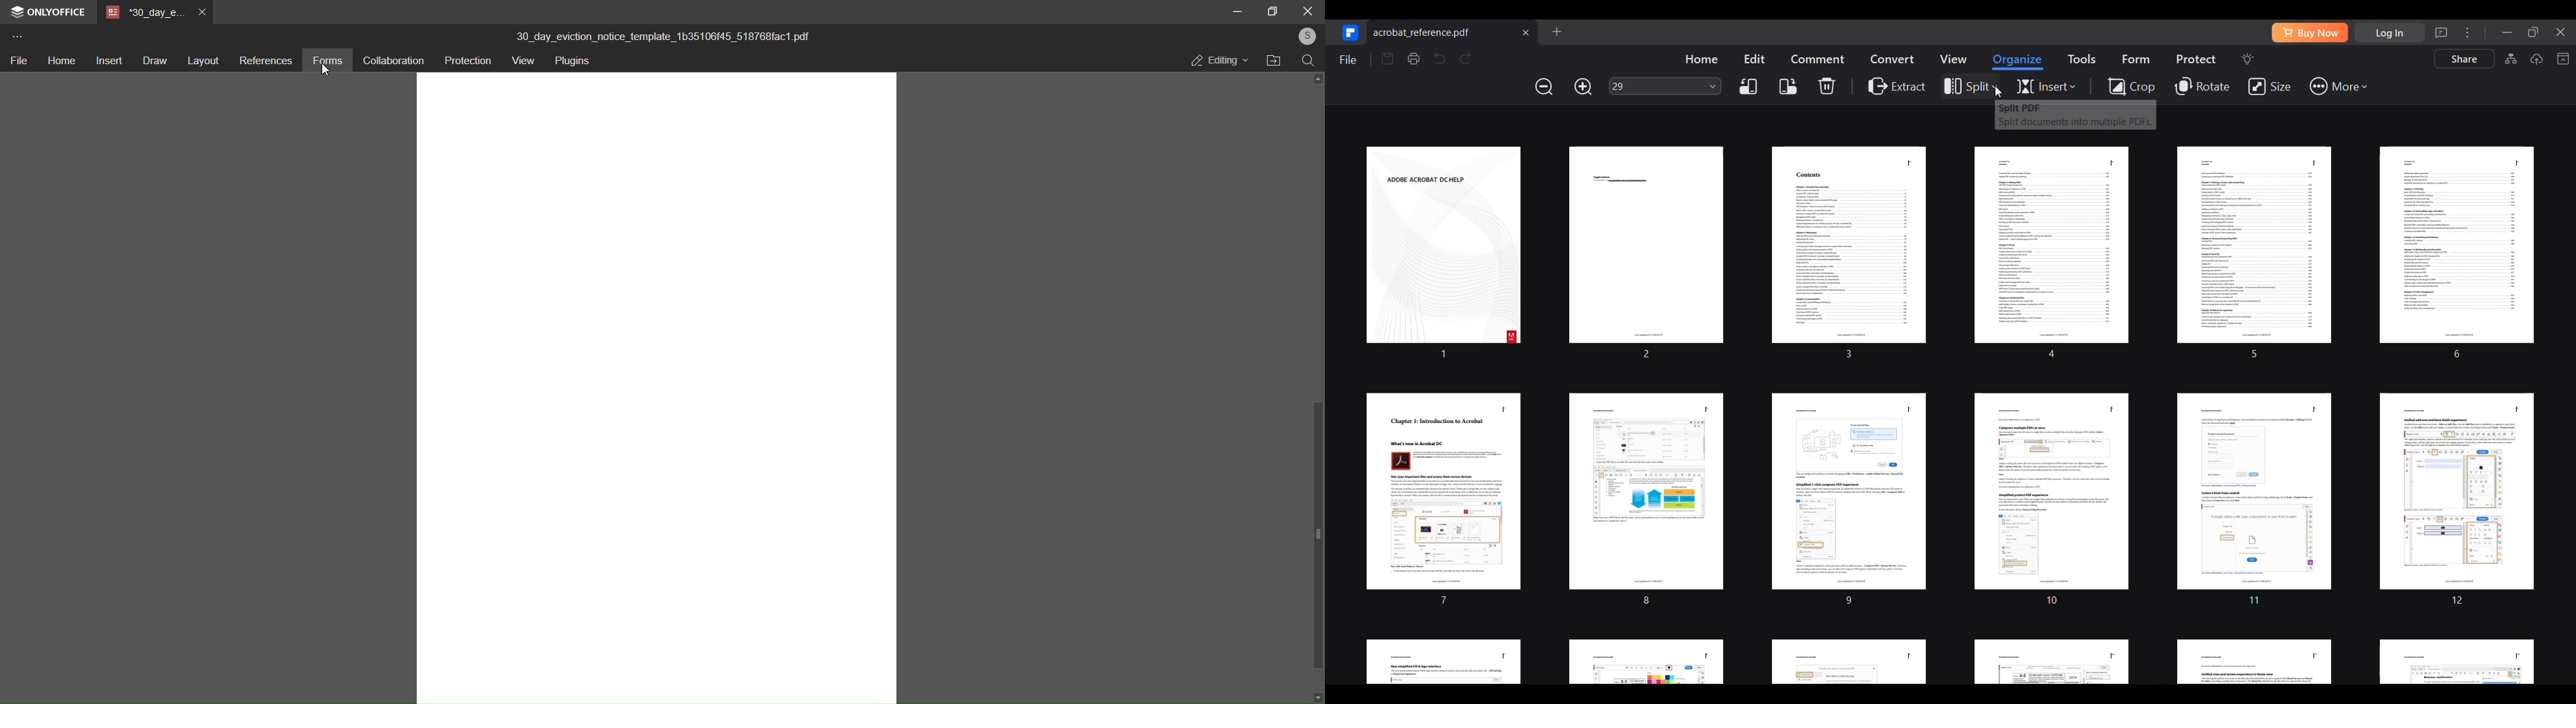  Describe the element at coordinates (1315, 80) in the screenshot. I see `up` at that location.